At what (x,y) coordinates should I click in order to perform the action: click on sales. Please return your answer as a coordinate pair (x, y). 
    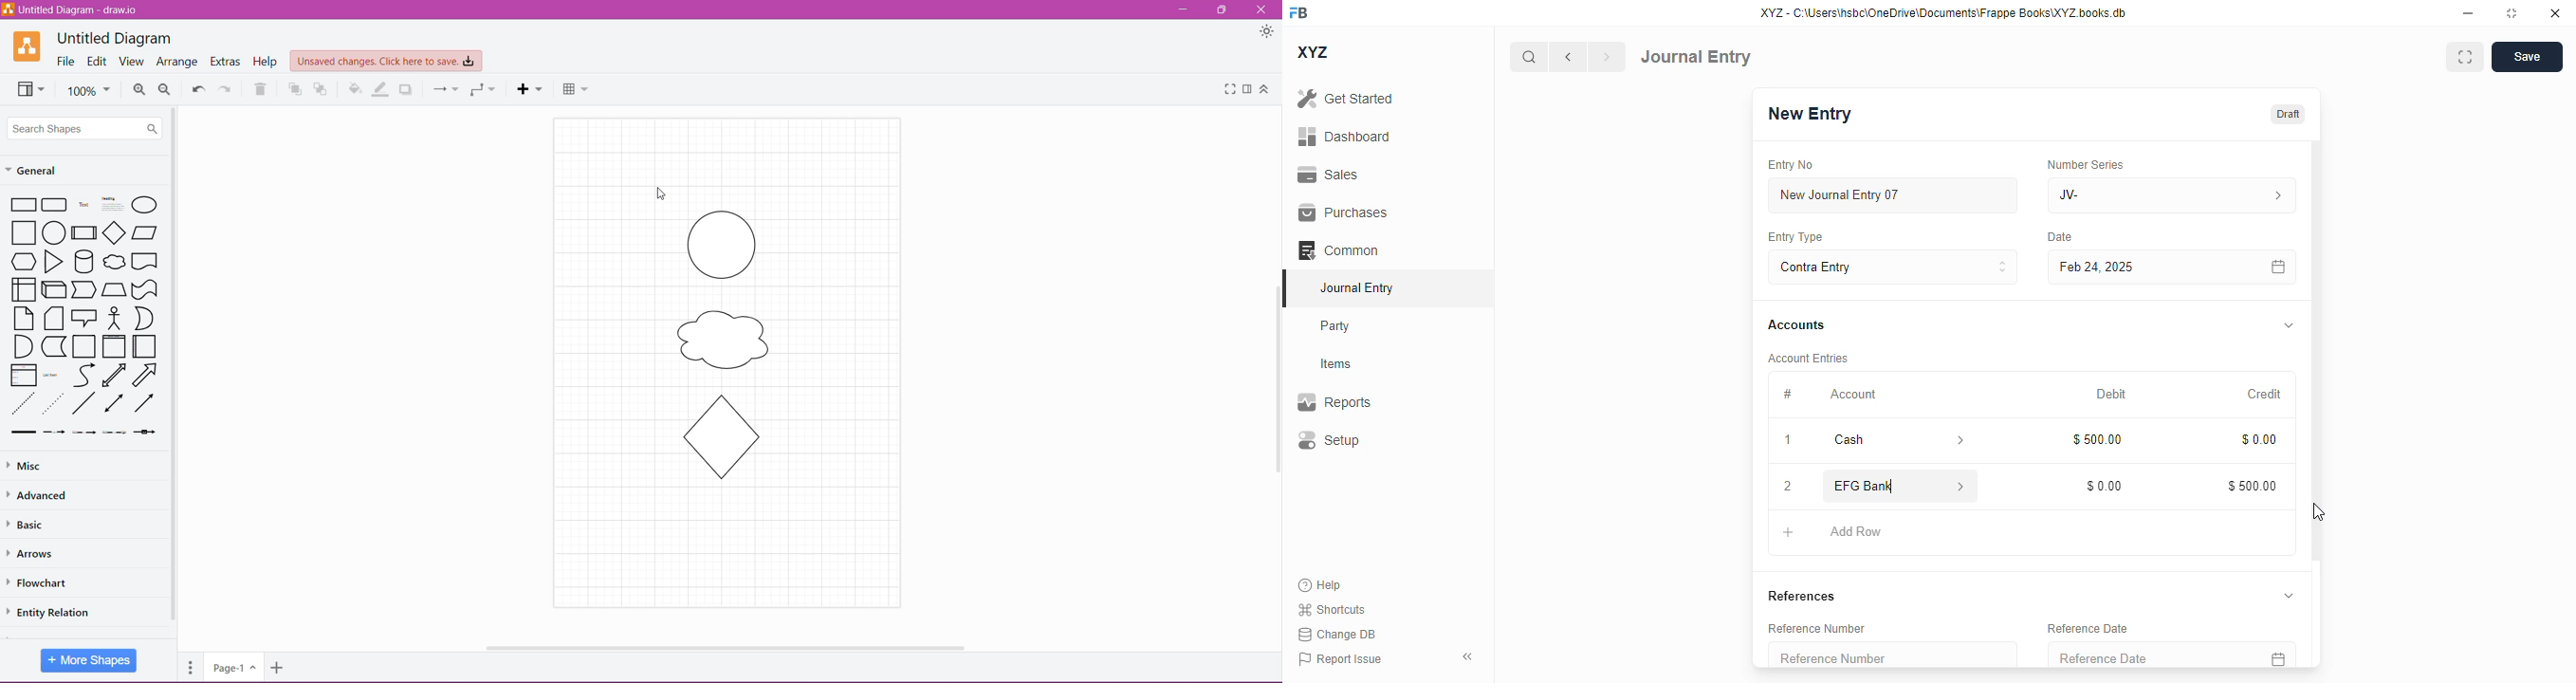
    Looking at the image, I should click on (1328, 175).